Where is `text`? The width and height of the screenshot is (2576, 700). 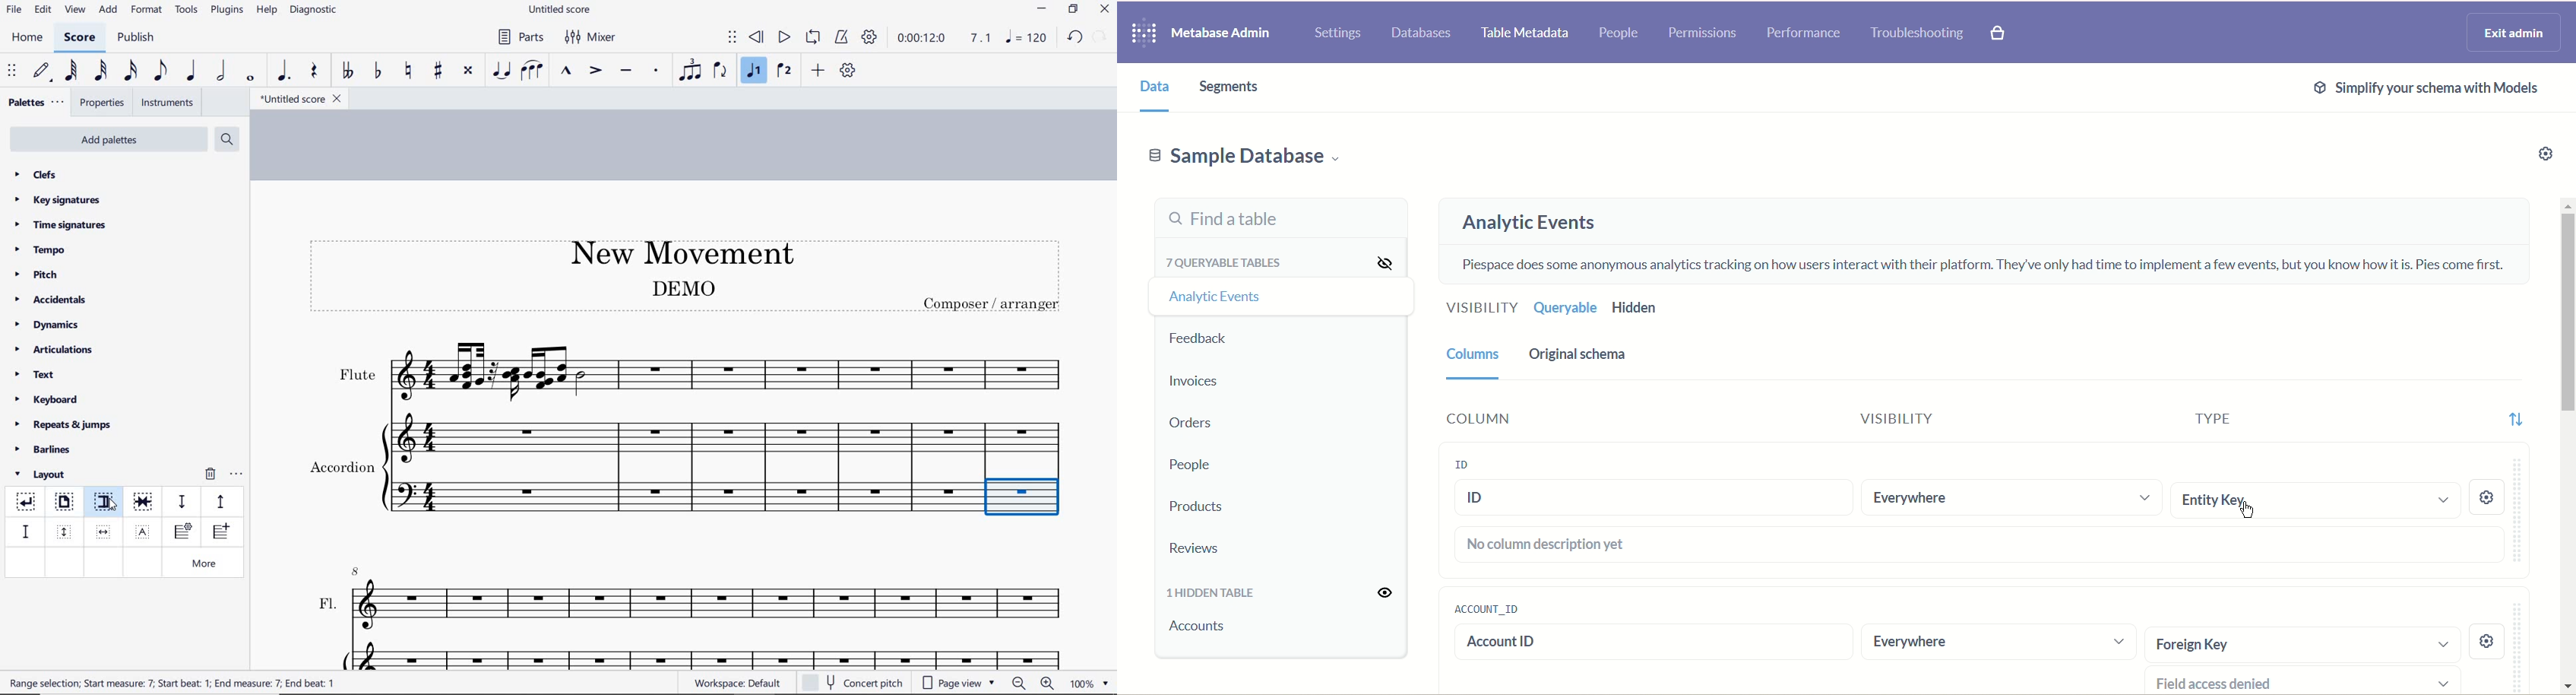
text is located at coordinates (357, 375).